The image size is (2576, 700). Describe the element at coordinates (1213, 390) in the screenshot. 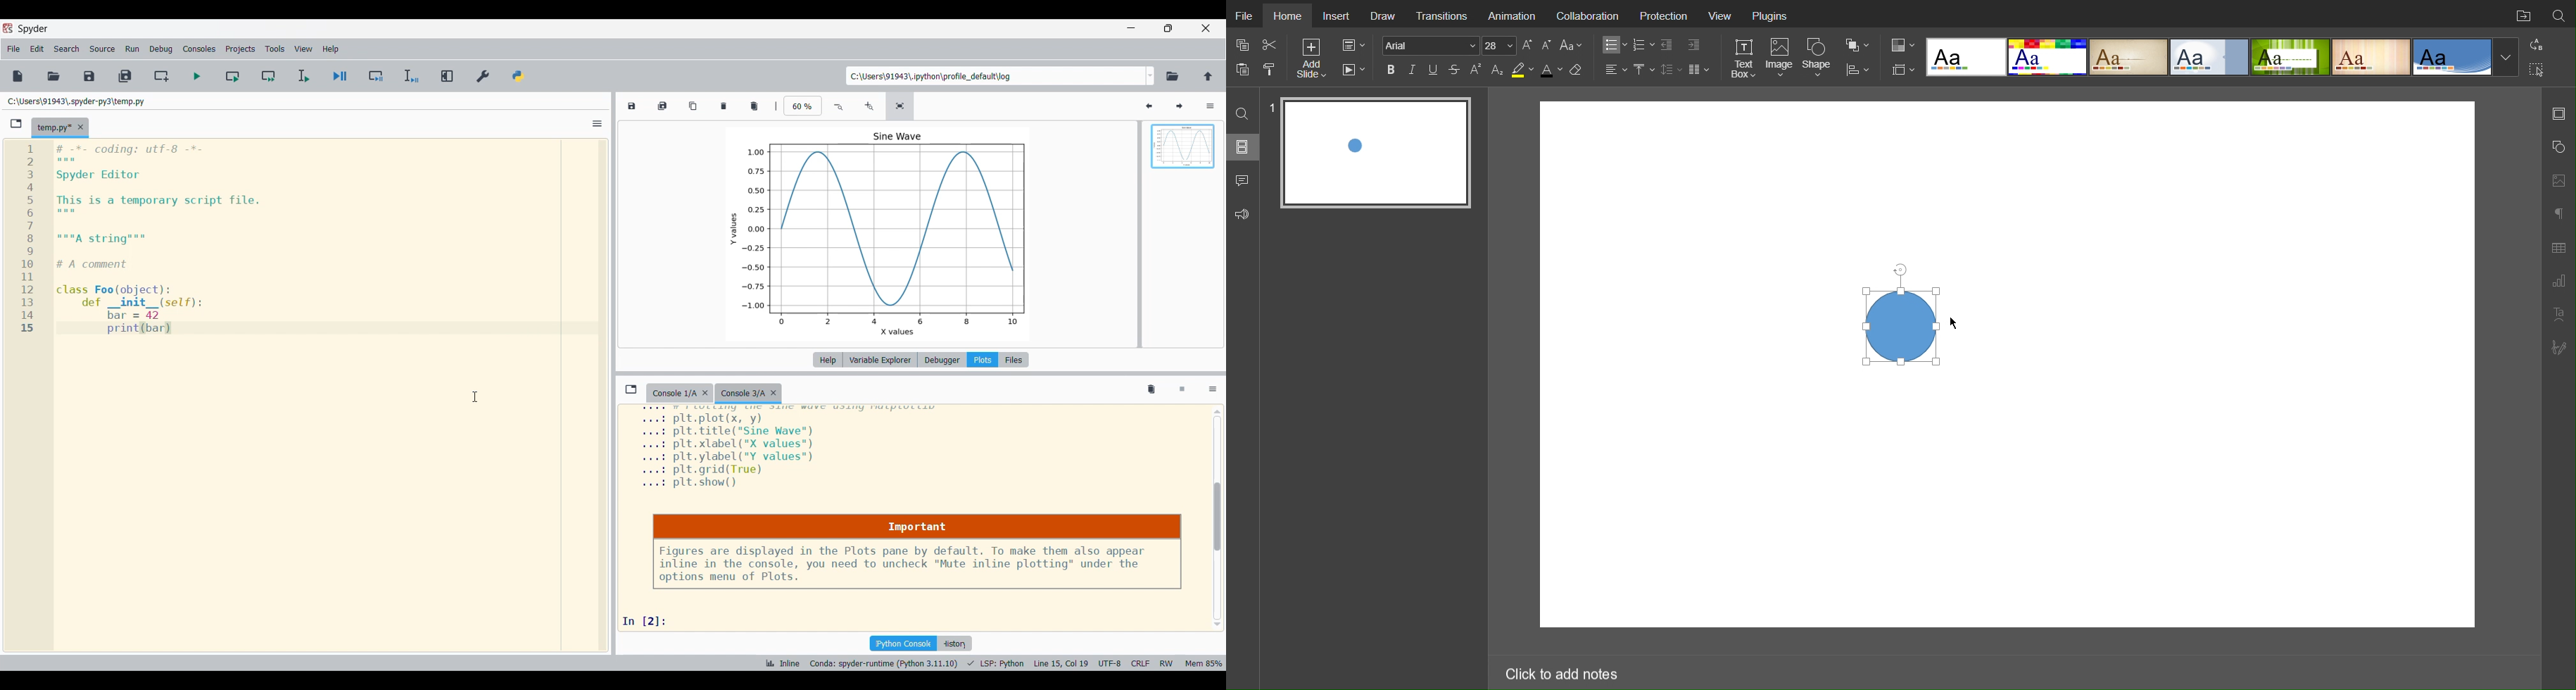

I see `Options` at that location.